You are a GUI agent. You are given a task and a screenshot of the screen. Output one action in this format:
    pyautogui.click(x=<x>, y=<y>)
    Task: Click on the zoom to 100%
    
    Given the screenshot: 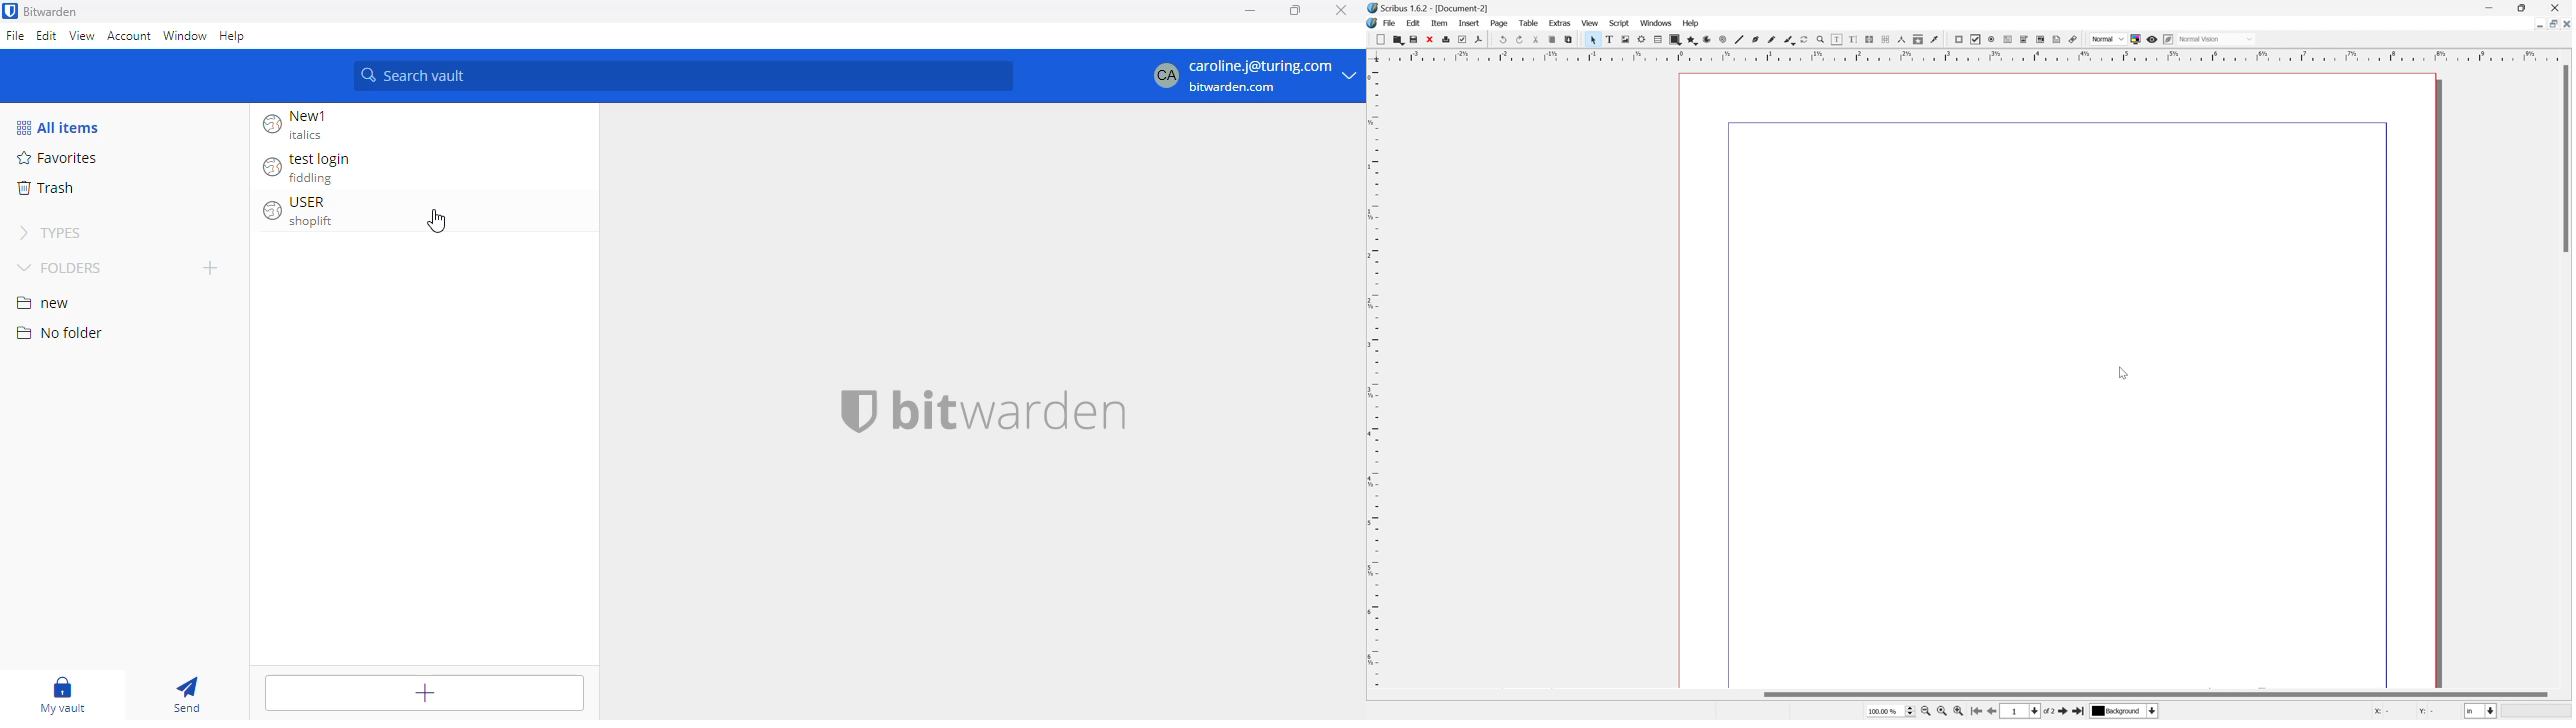 What is the action you would take?
    pyautogui.click(x=1944, y=712)
    